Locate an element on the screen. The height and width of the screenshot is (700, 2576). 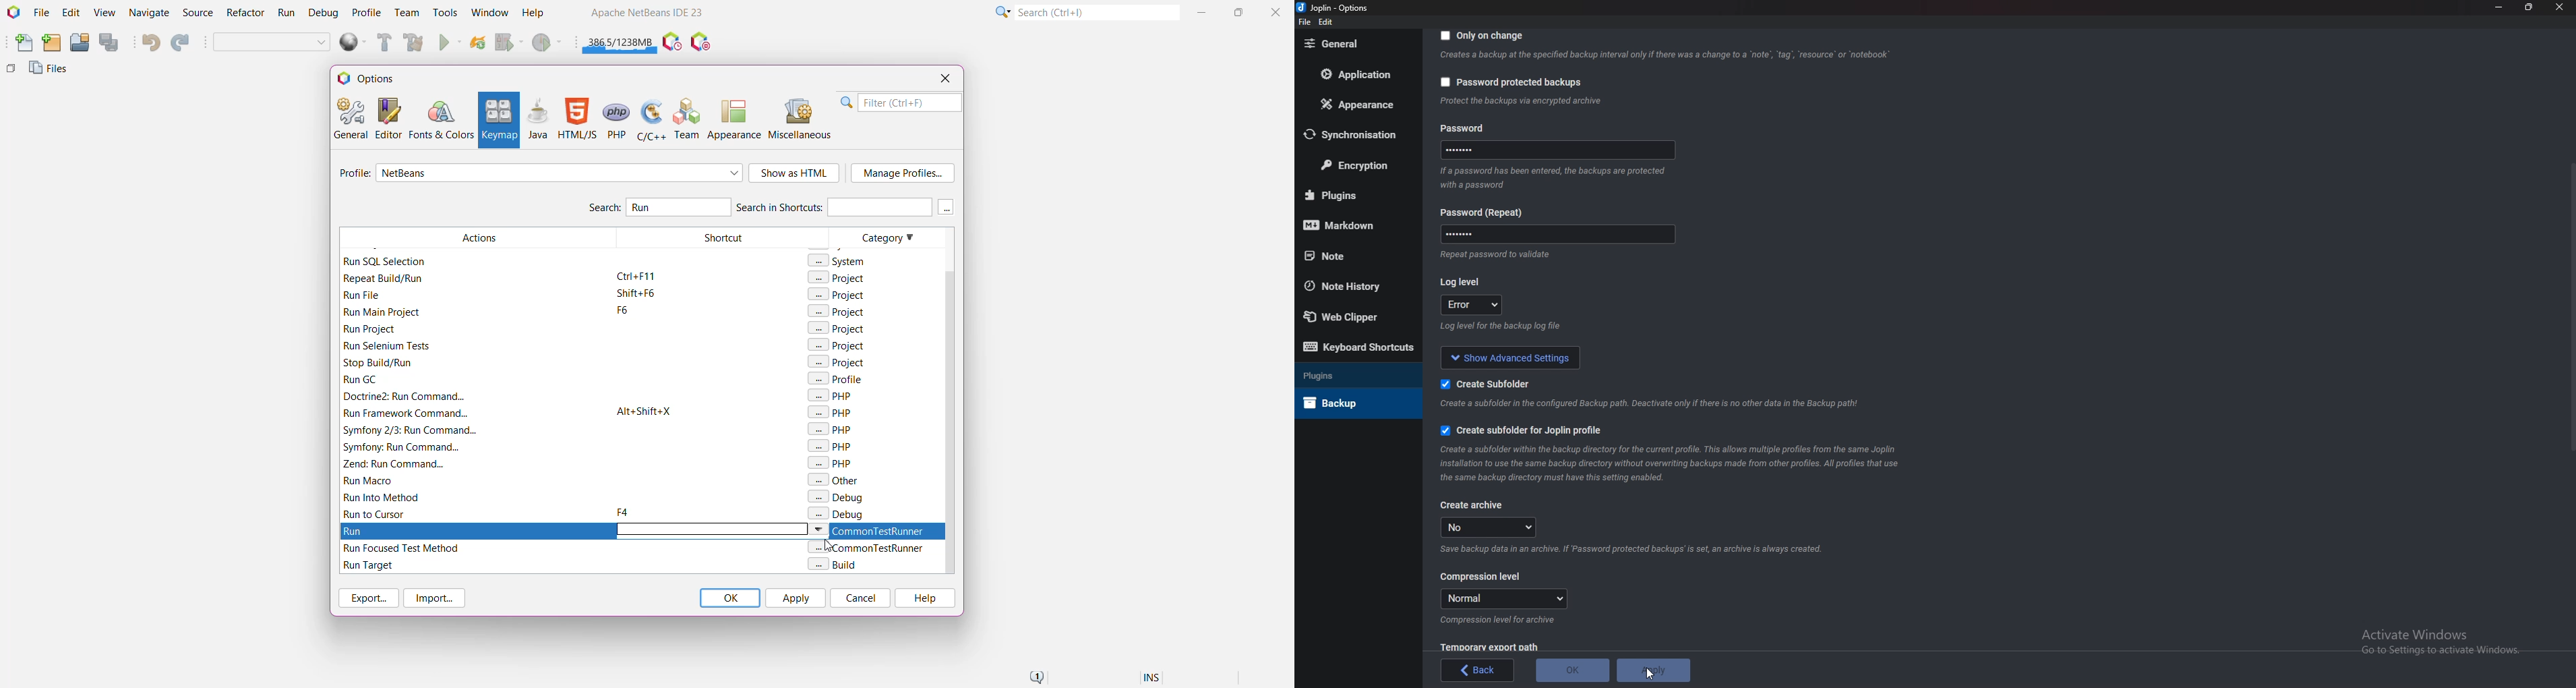
close is located at coordinates (2558, 7).